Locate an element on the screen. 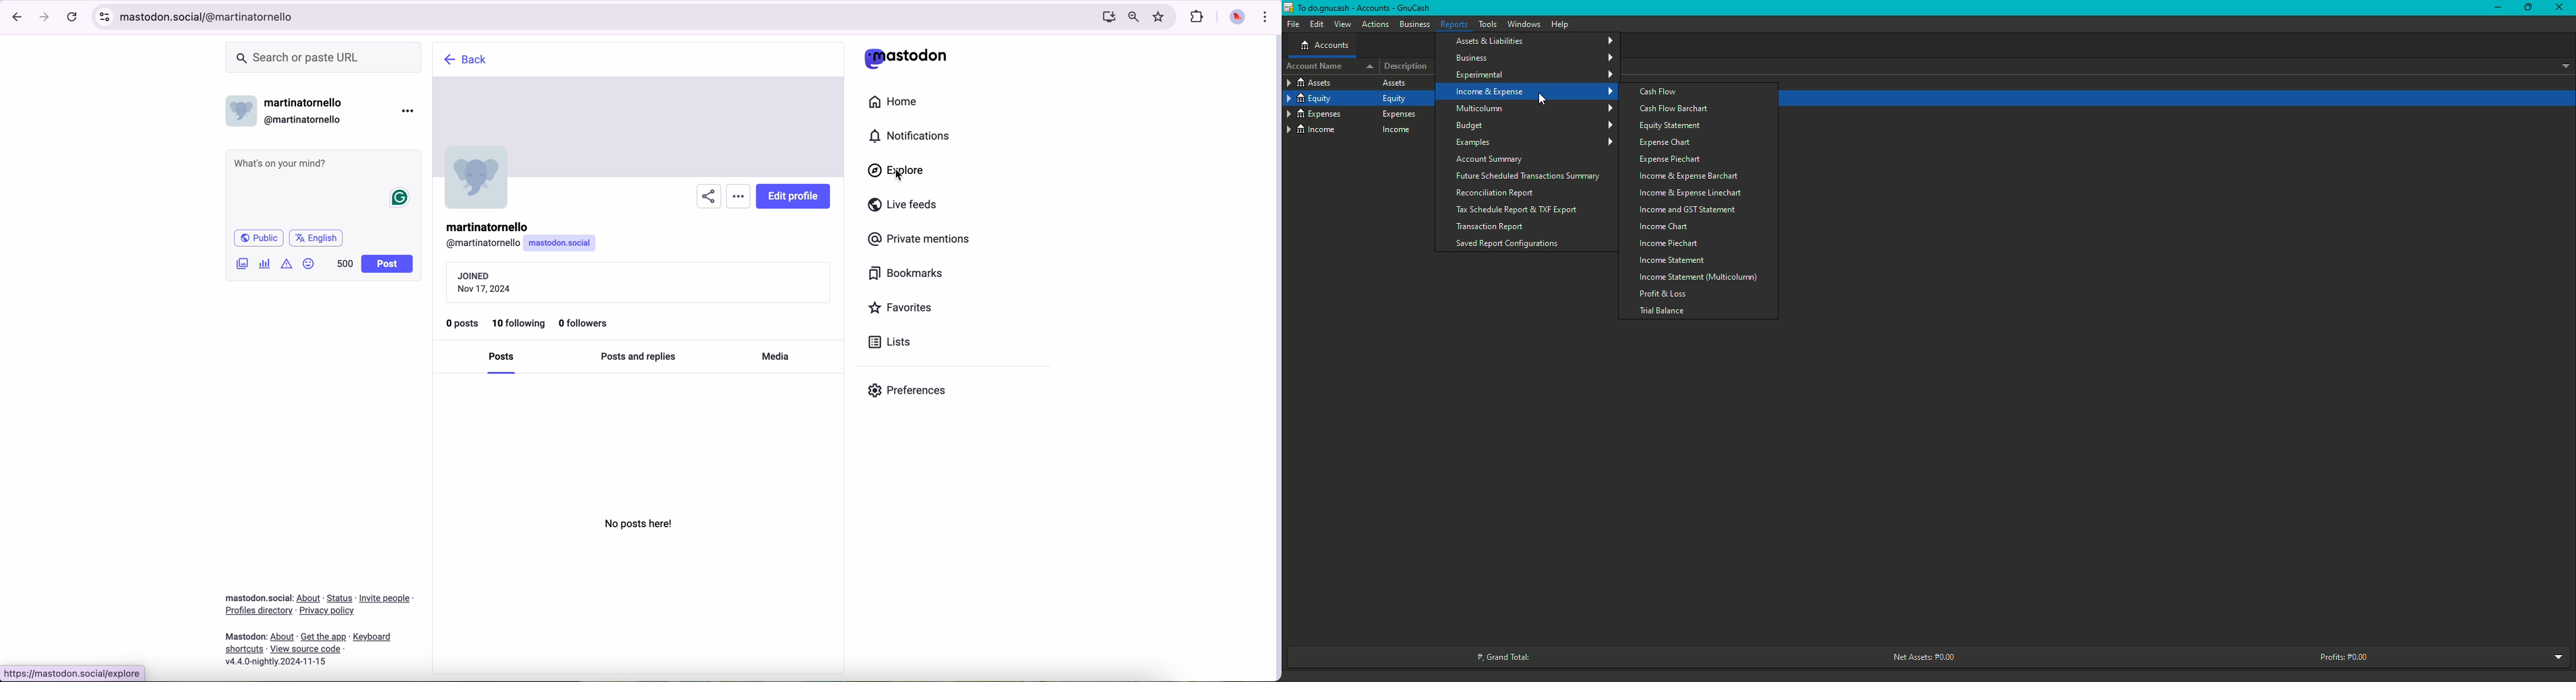 This screenshot has width=2576, height=700. private mentions is located at coordinates (922, 240).